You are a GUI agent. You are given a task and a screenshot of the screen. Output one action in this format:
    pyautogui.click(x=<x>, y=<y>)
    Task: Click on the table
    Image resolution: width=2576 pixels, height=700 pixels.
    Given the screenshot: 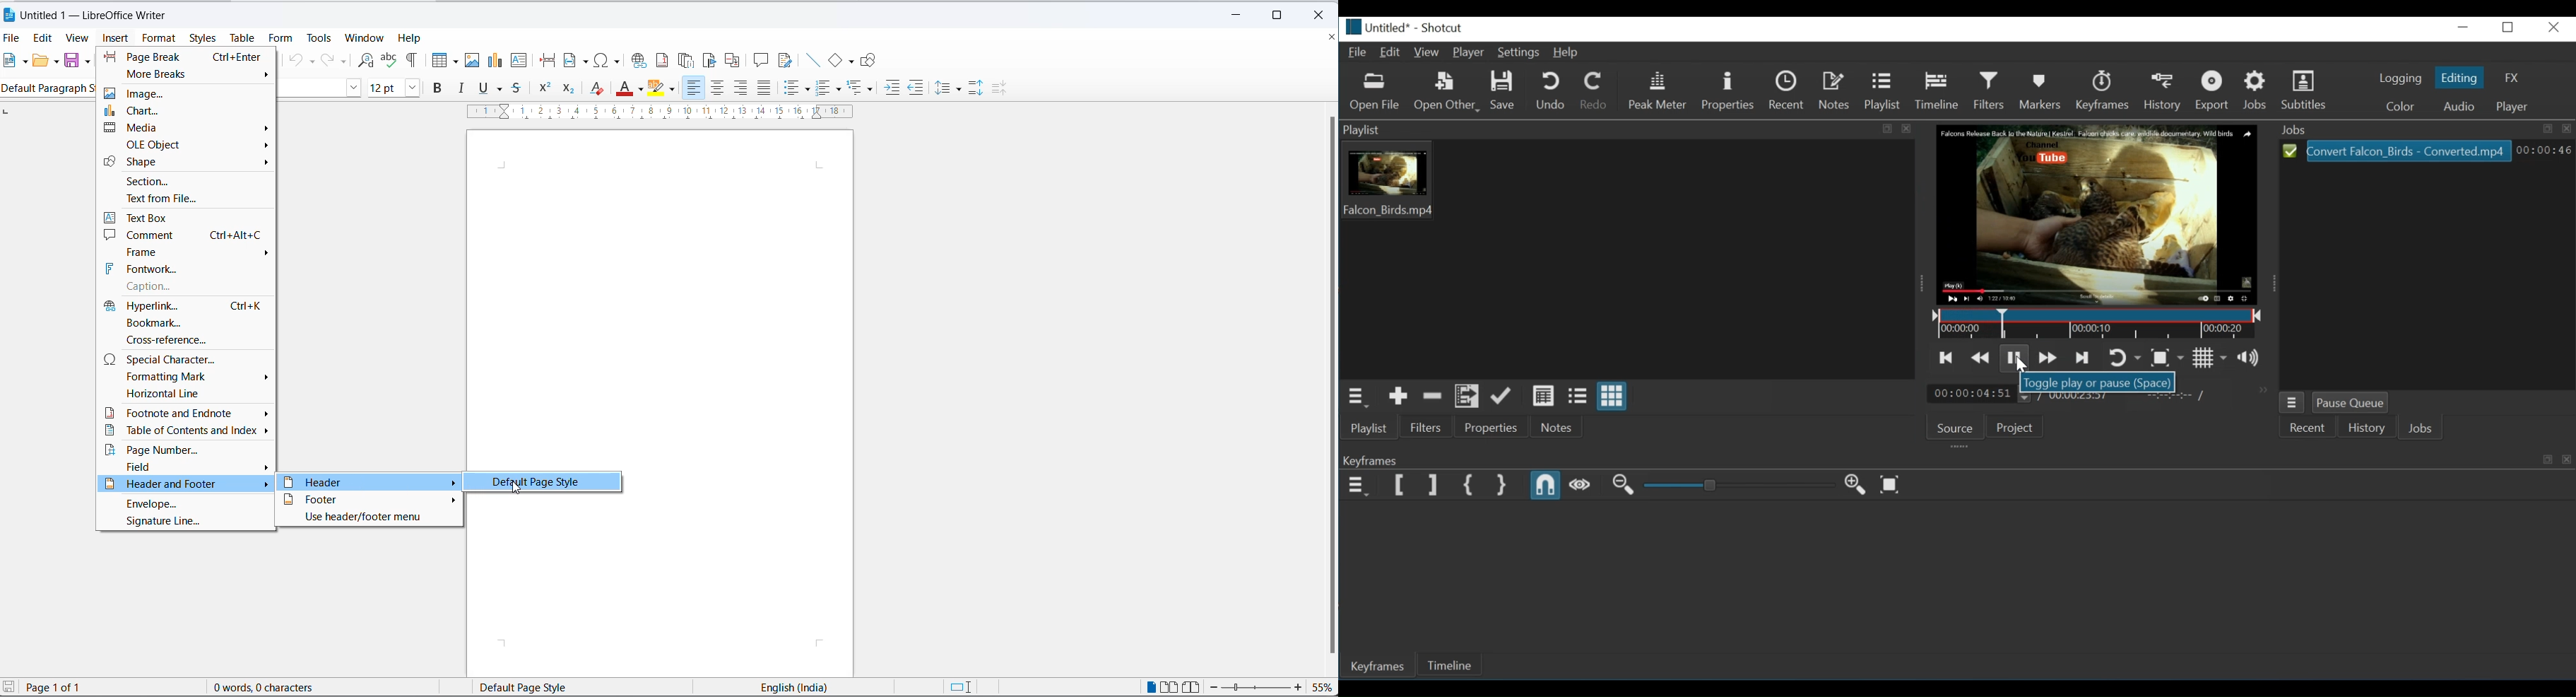 What is the action you would take?
    pyautogui.click(x=245, y=37)
    